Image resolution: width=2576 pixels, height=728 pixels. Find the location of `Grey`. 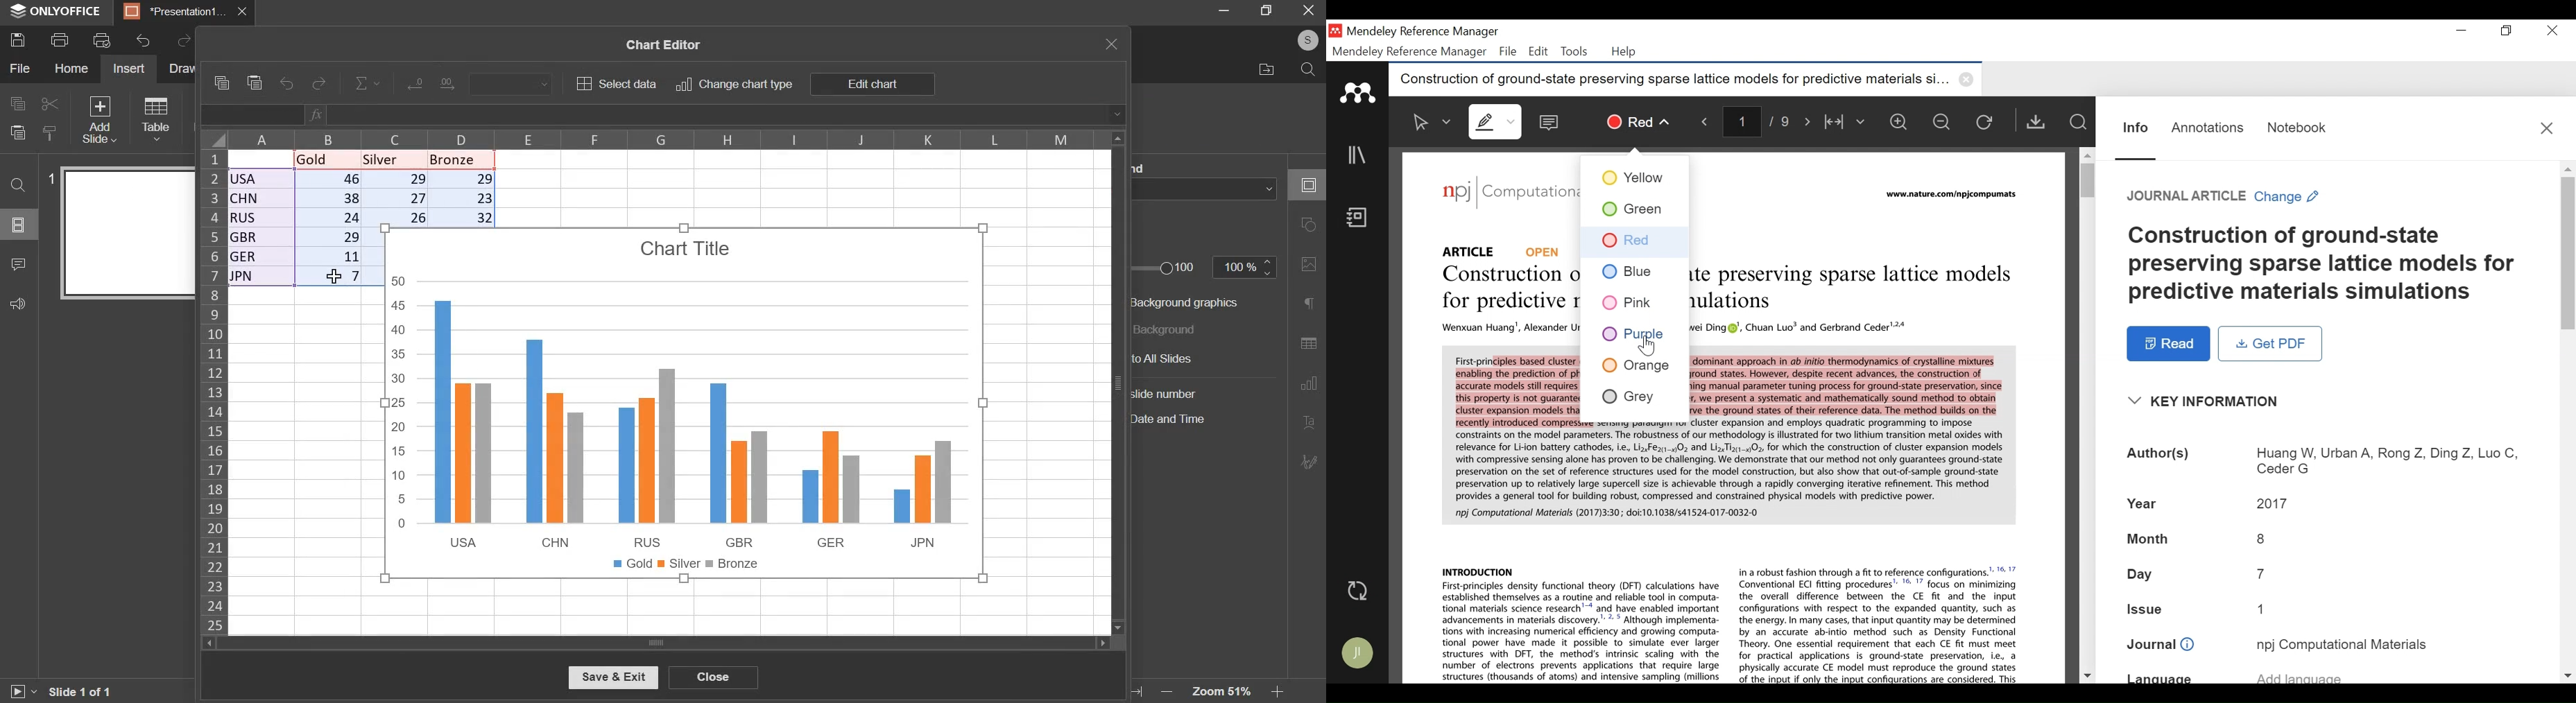

Grey is located at coordinates (1635, 398).